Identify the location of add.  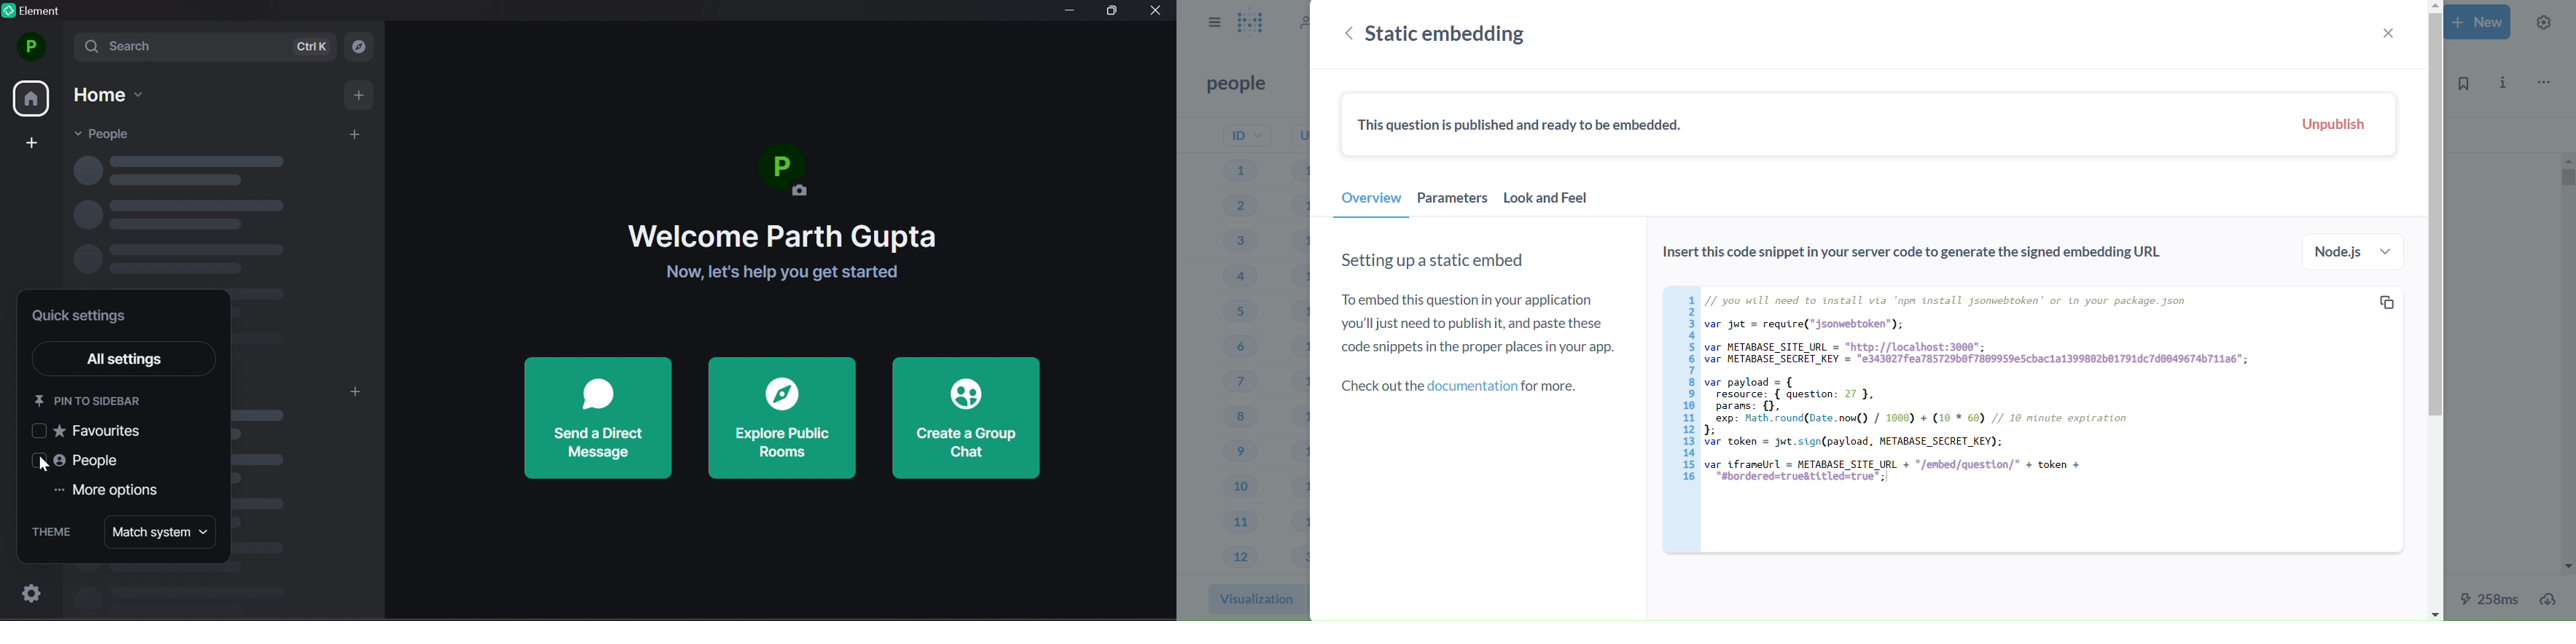
(354, 393).